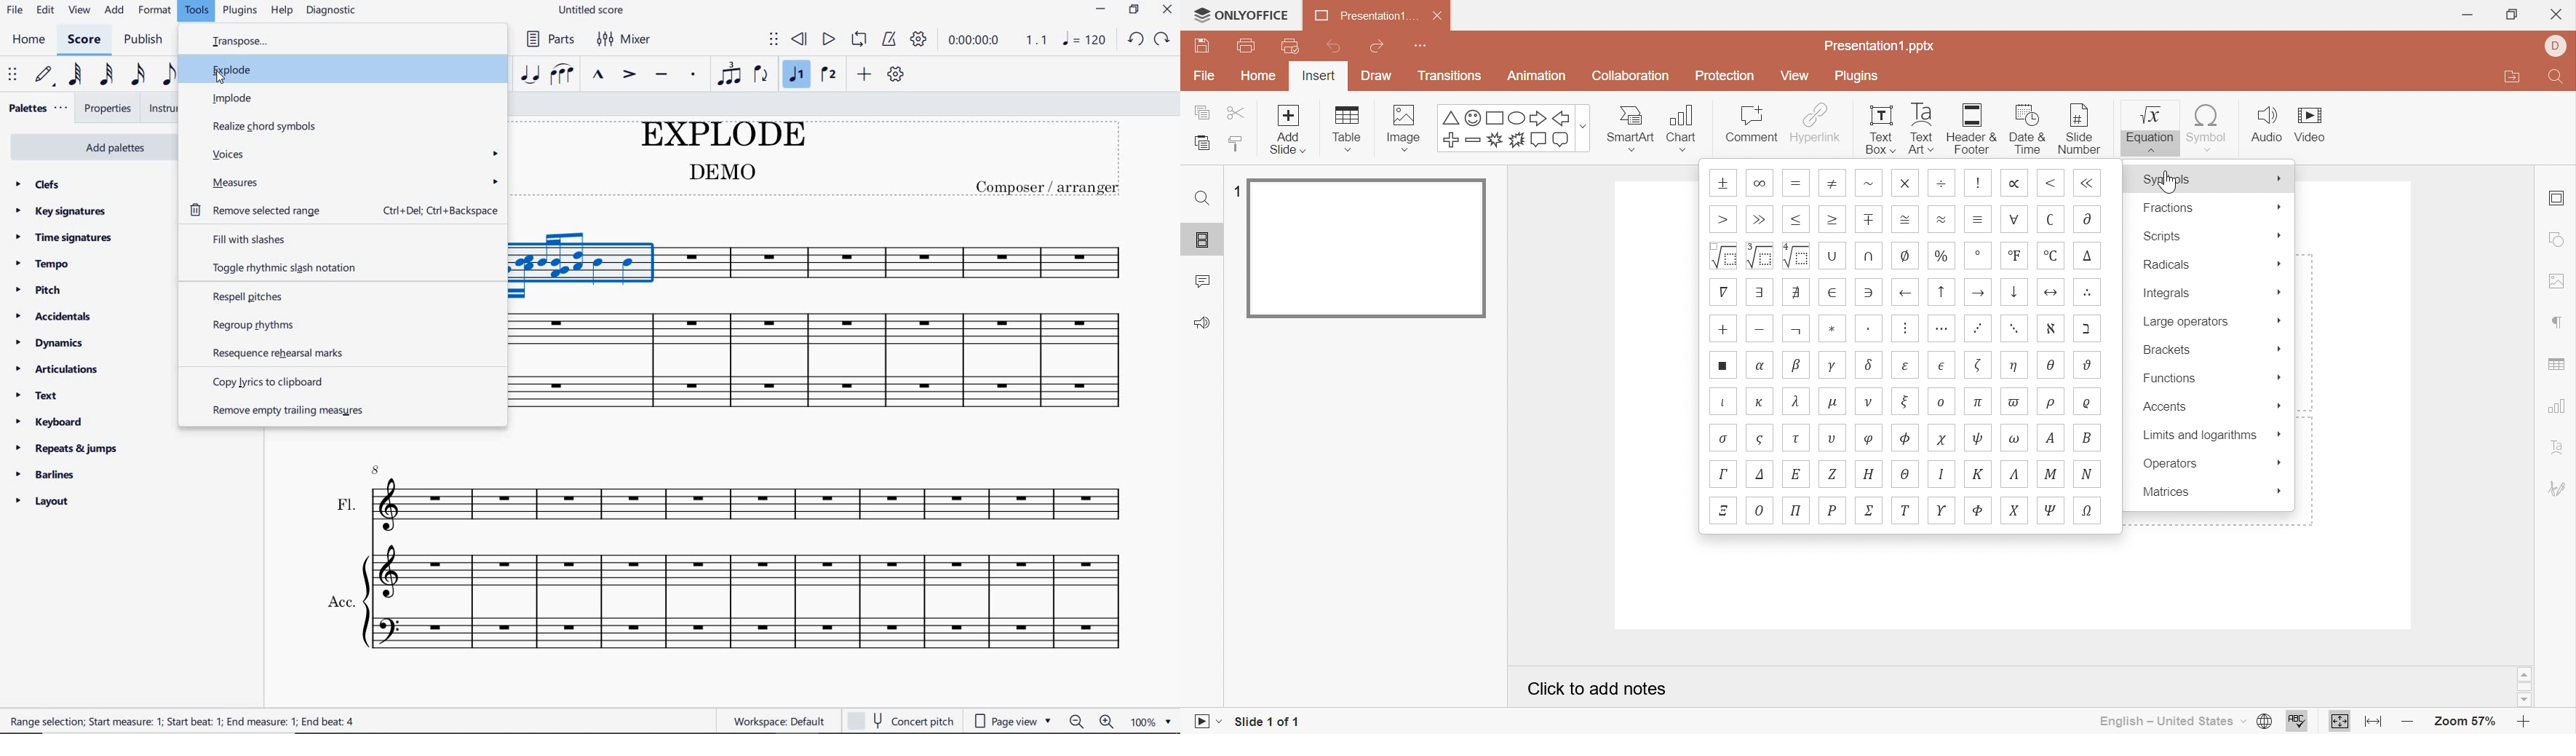 This screenshot has width=2576, height=756. Describe the element at coordinates (1133, 41) in the screenshot. I see `redo` at that location.